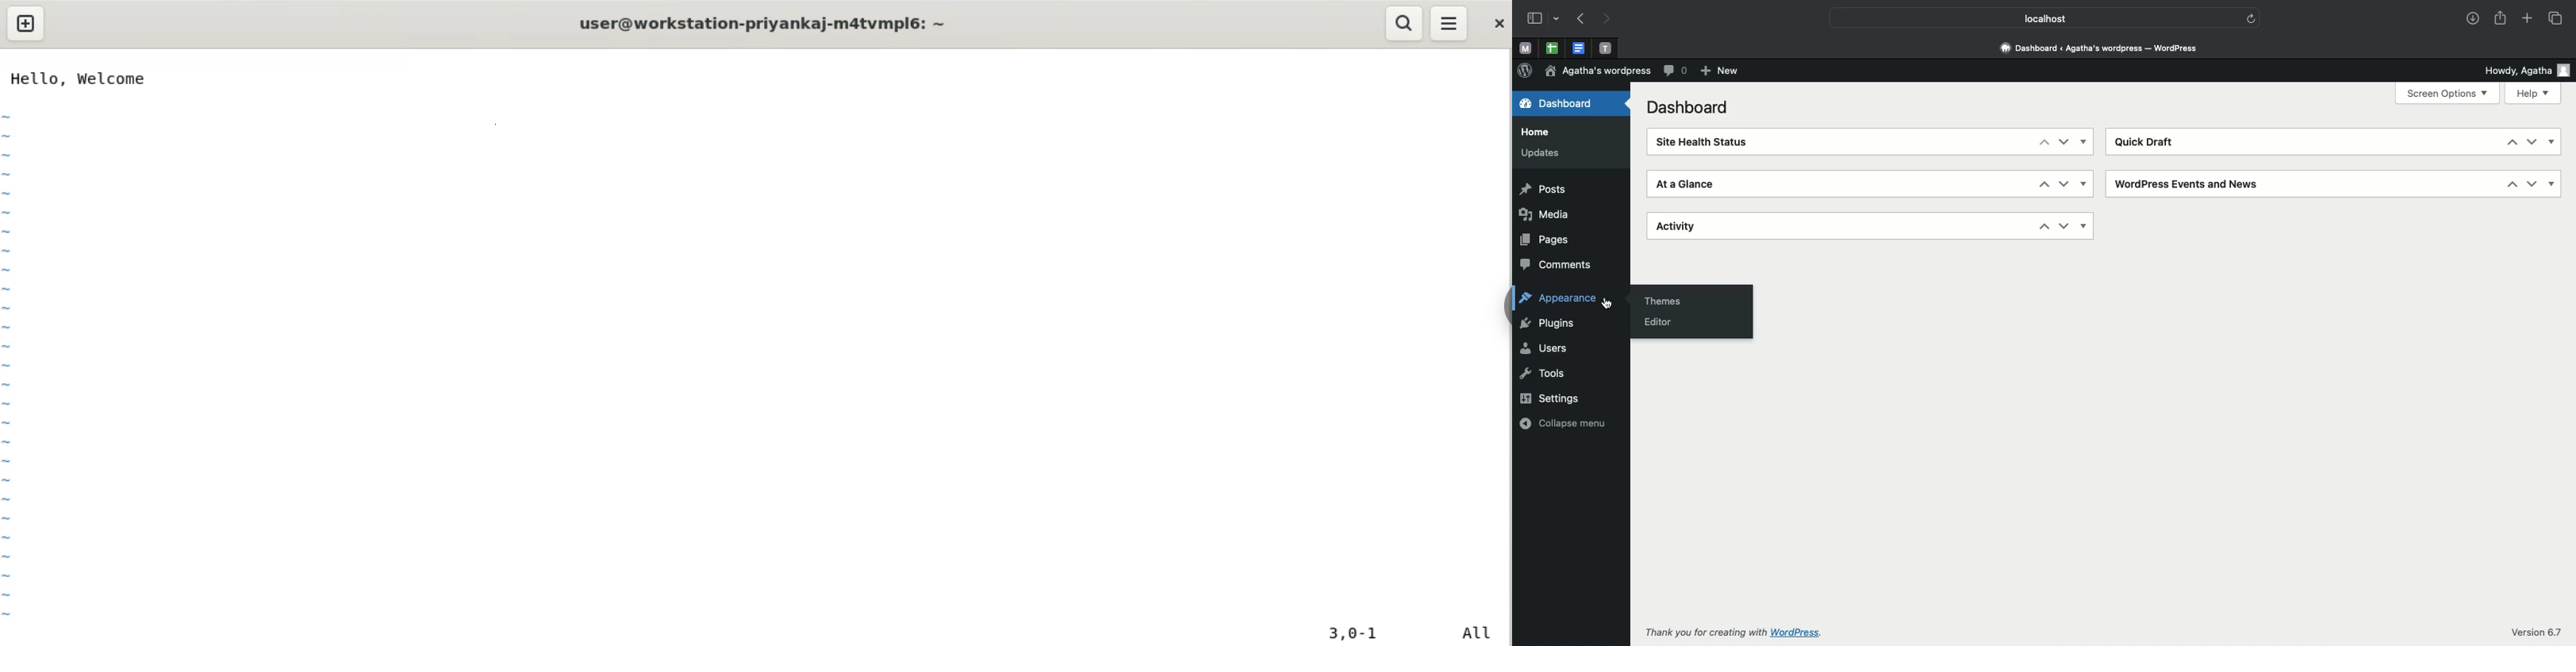 This screenshot has height=672, width=2576. What do you see at coordinates (1361, 634) in the screenshot?
I see `3,0-1` at bounding box center [1361, 634].